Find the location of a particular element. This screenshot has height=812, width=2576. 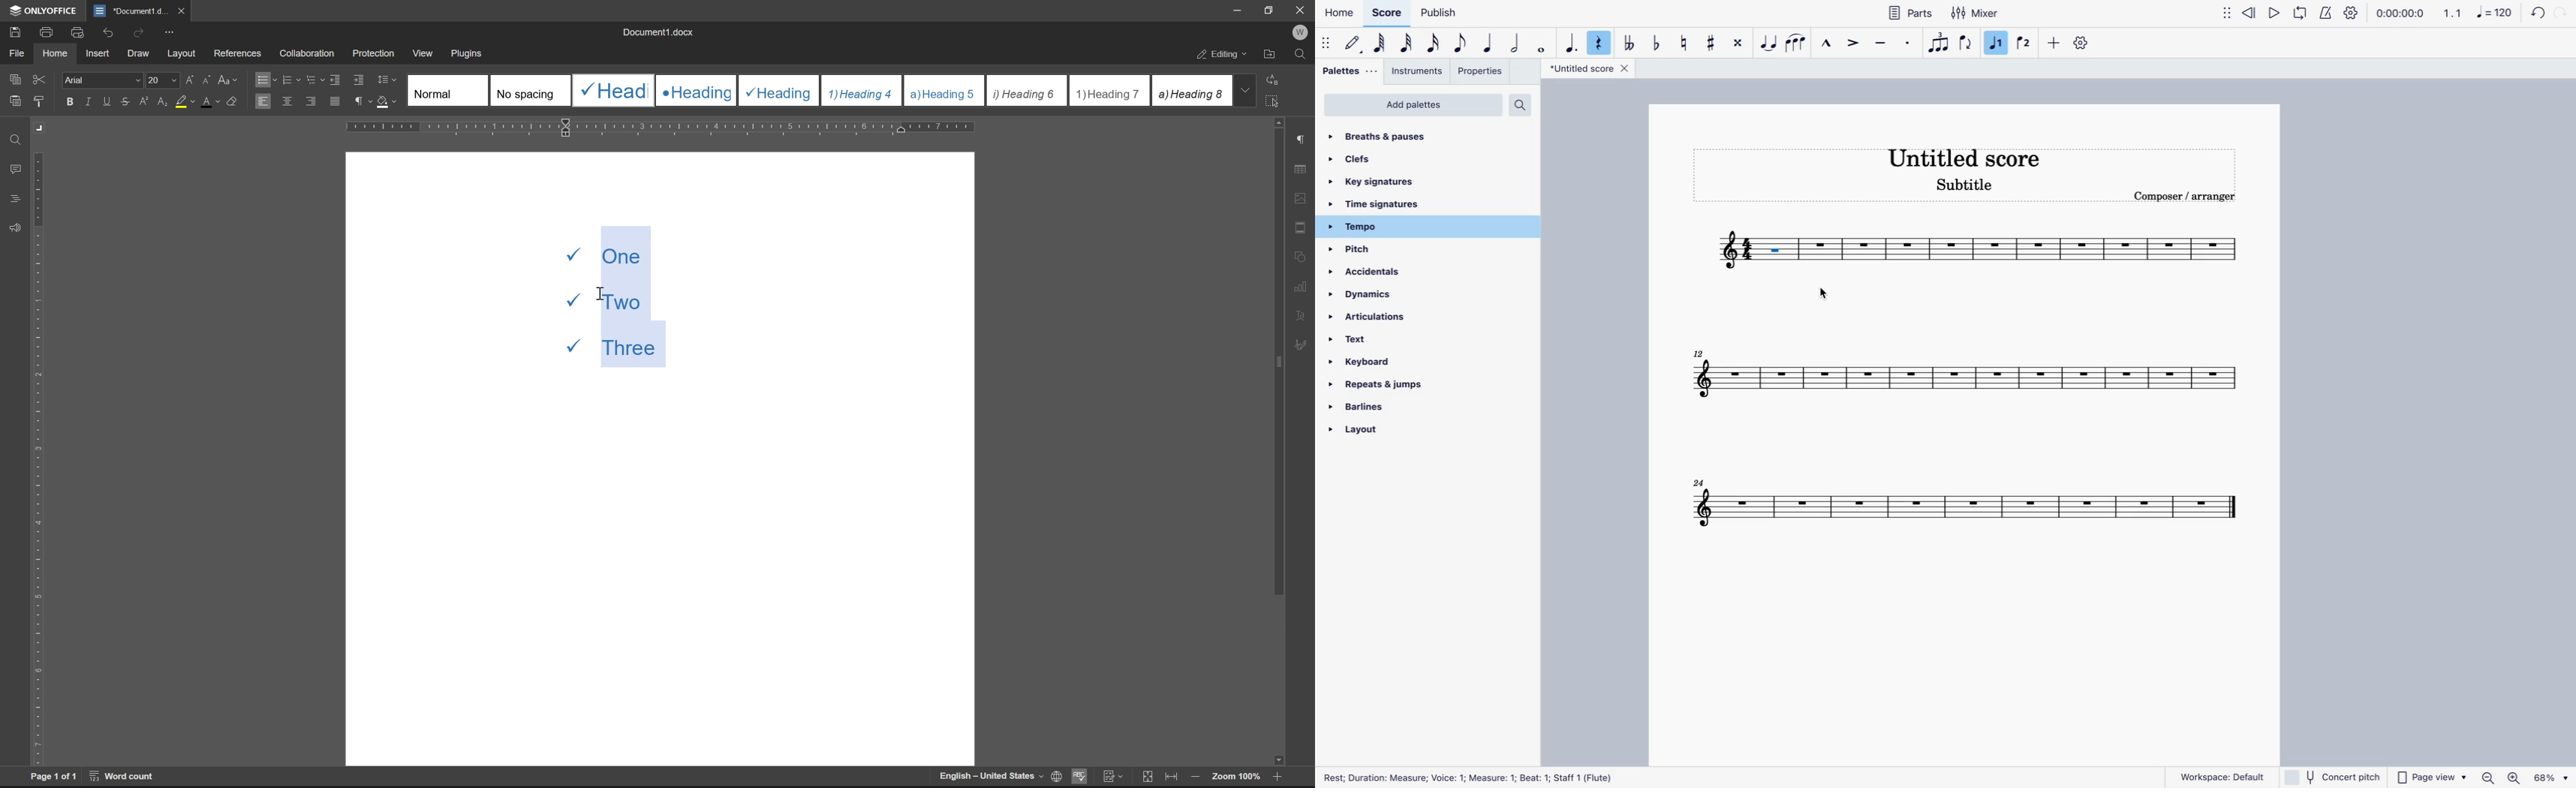

pitch is located at coordinates (1385, 250).